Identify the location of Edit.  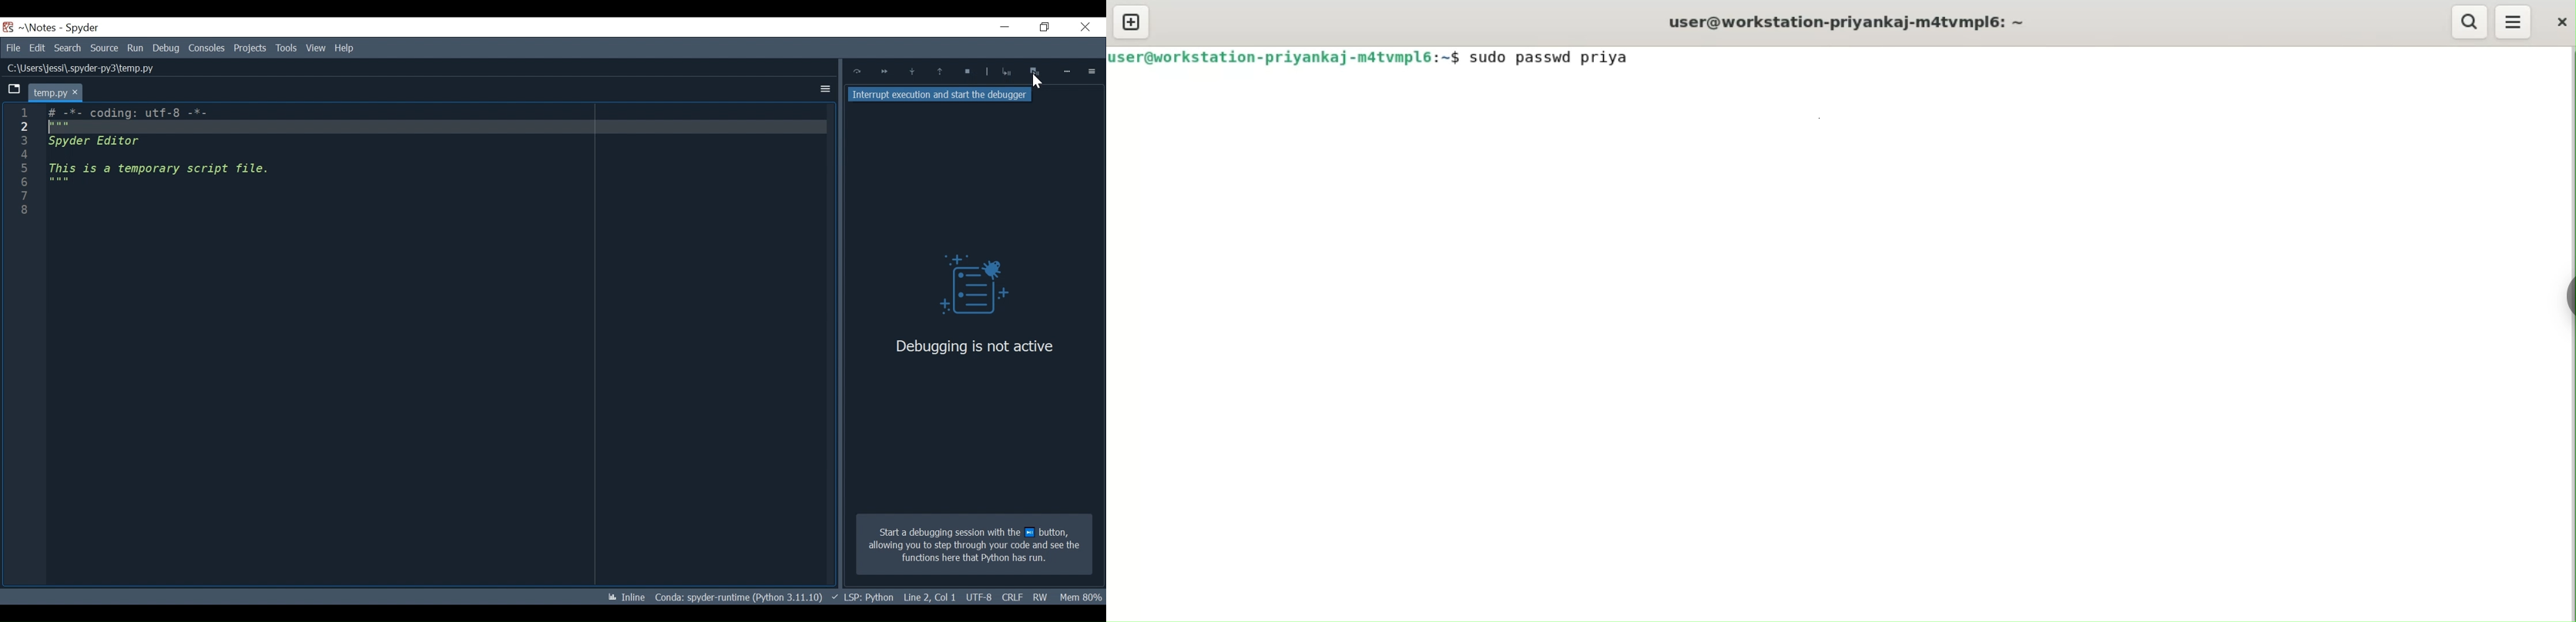
(37, 48).